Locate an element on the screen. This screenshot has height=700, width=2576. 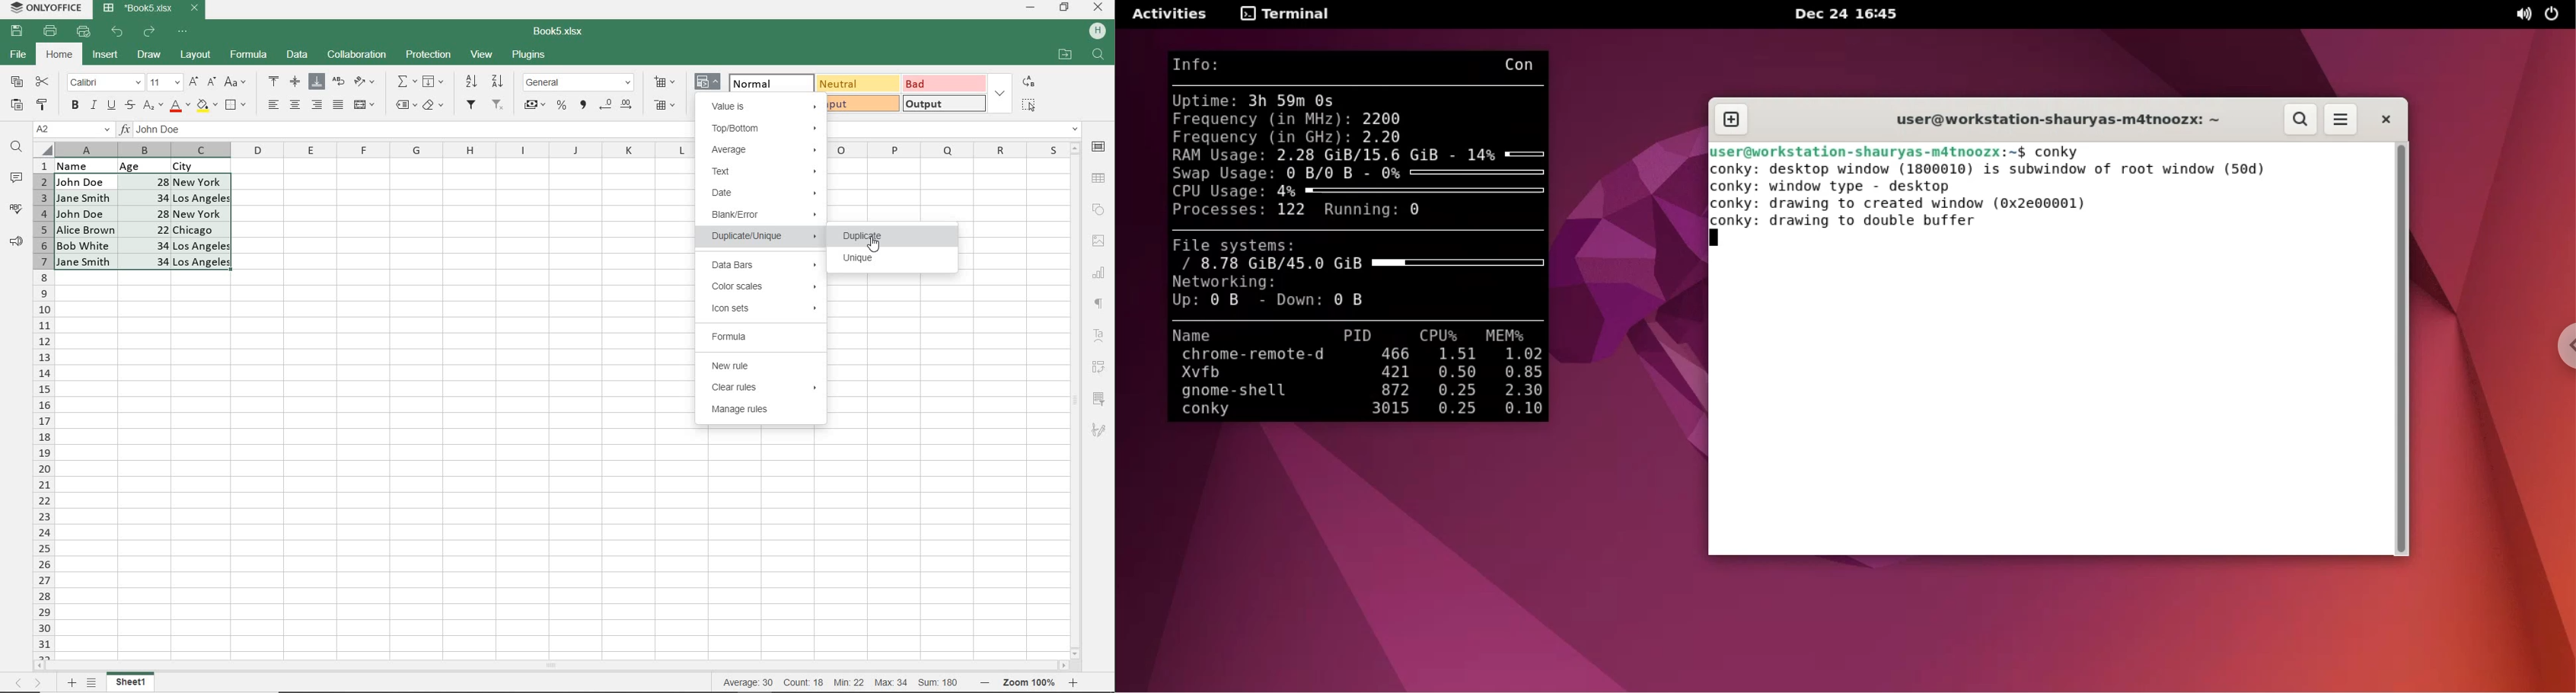
FONT SIZE is located at coordinates (163, 82).